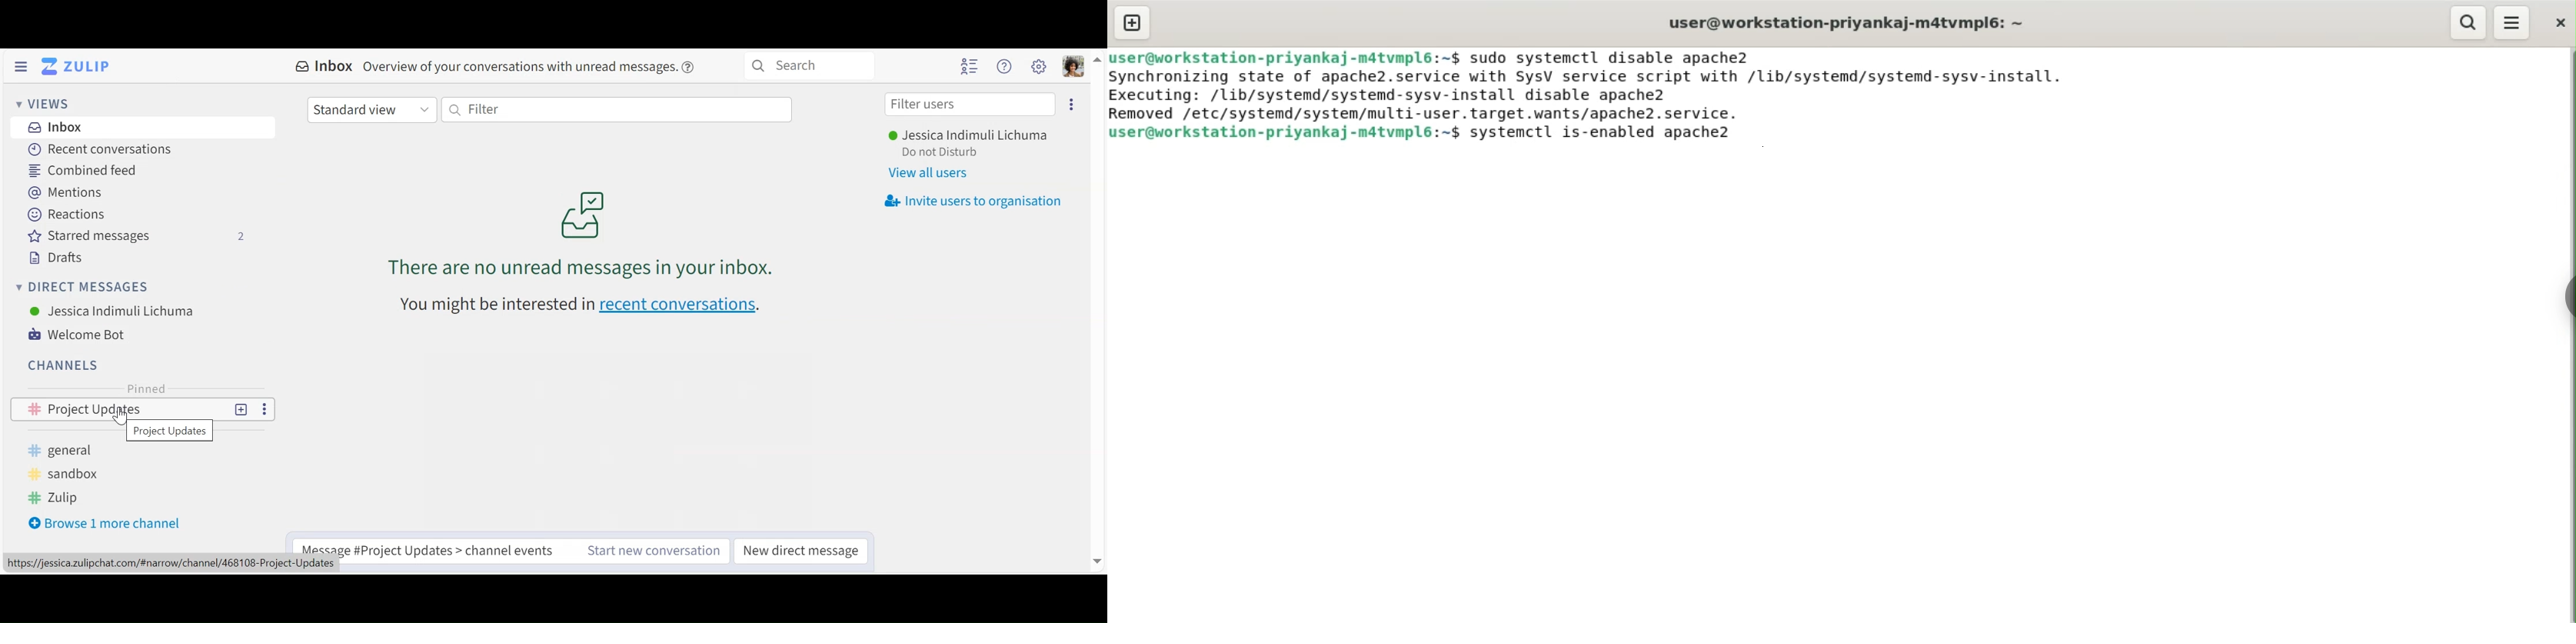 Image resolution: width=2576 pixels, height=644 pixels. What do you see at coordinates (65, 365) in the screenshot?
I see `Channel` at bounding box center [65, 365].